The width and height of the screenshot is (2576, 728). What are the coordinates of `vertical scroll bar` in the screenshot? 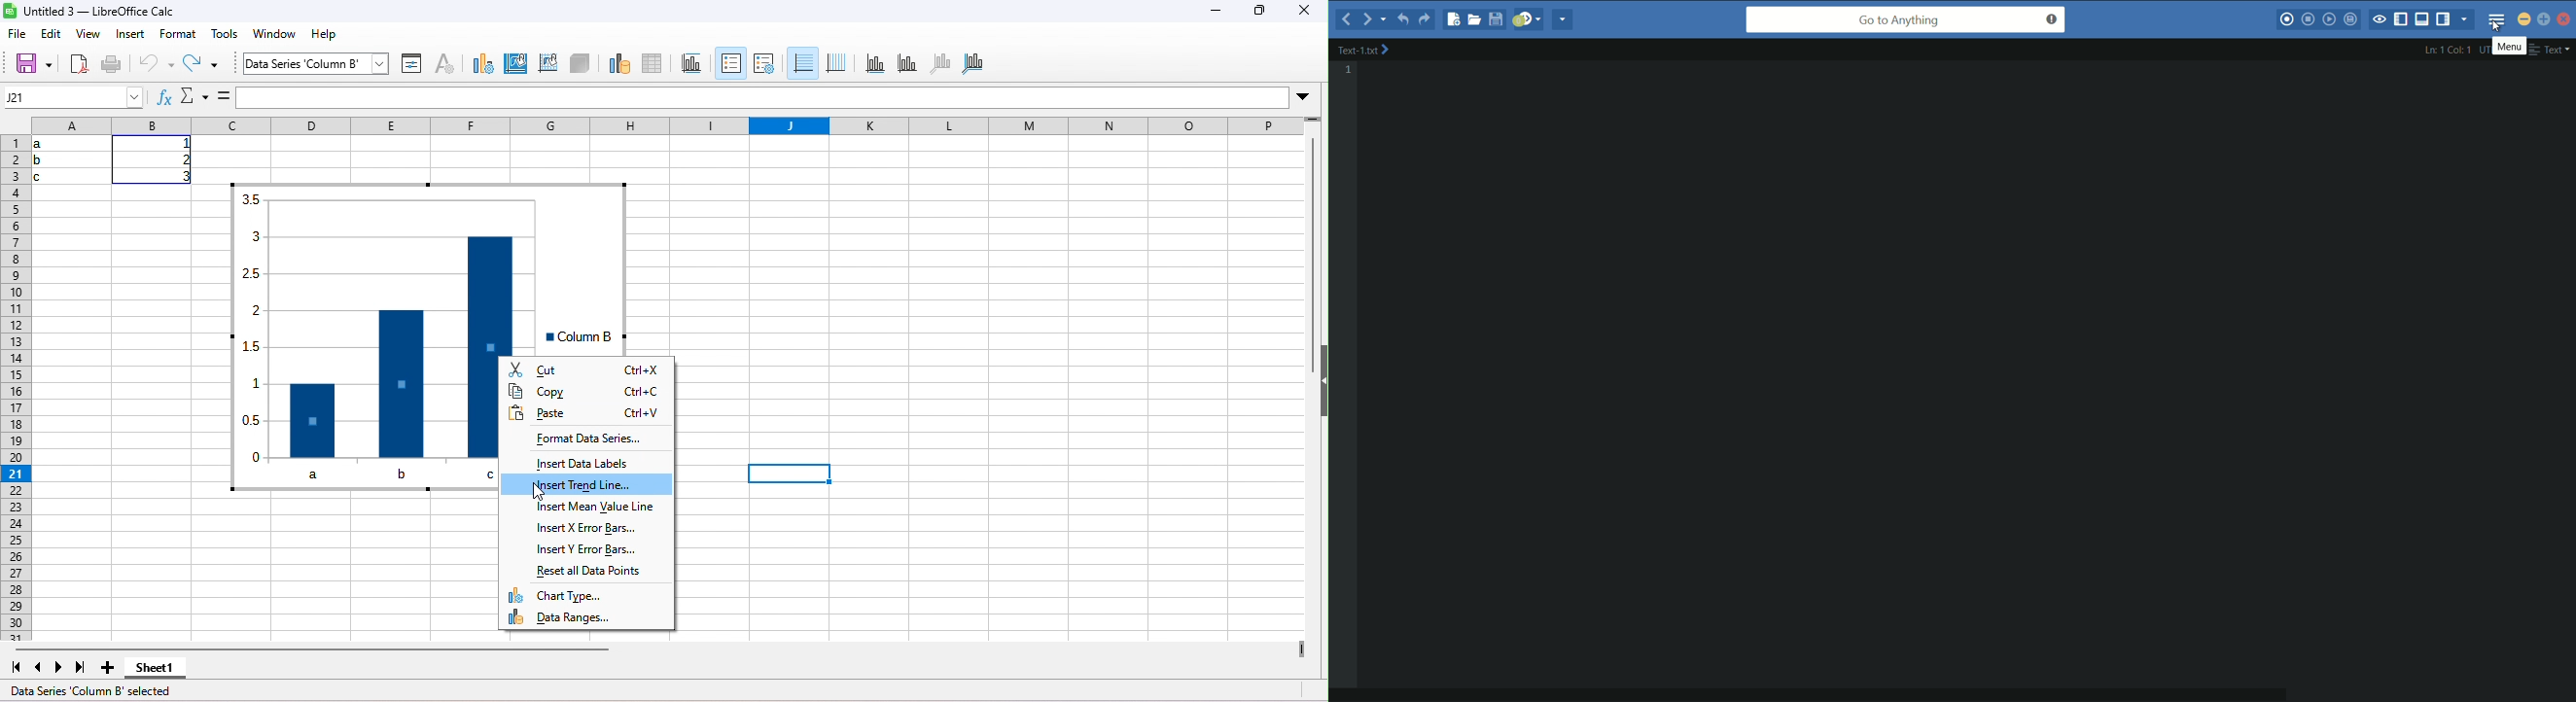 It's located at (1309, 255).